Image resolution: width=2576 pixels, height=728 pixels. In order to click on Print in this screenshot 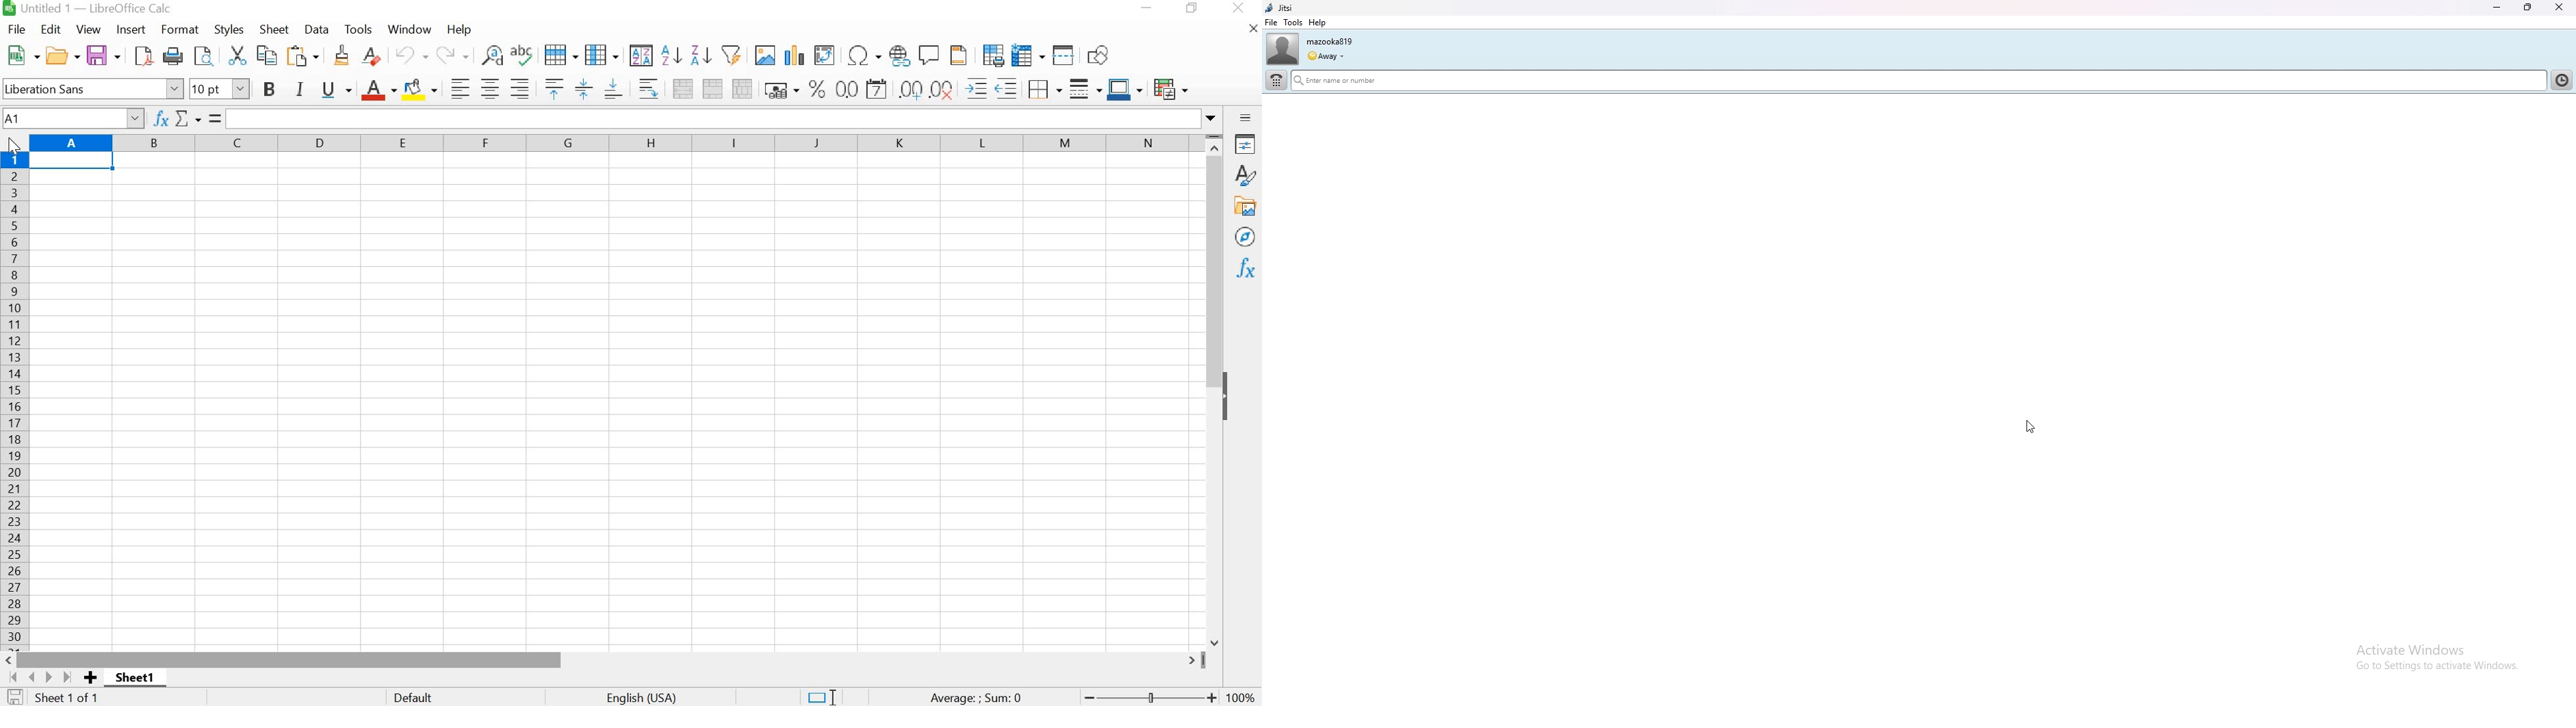, I will do `click(172, 56)`.